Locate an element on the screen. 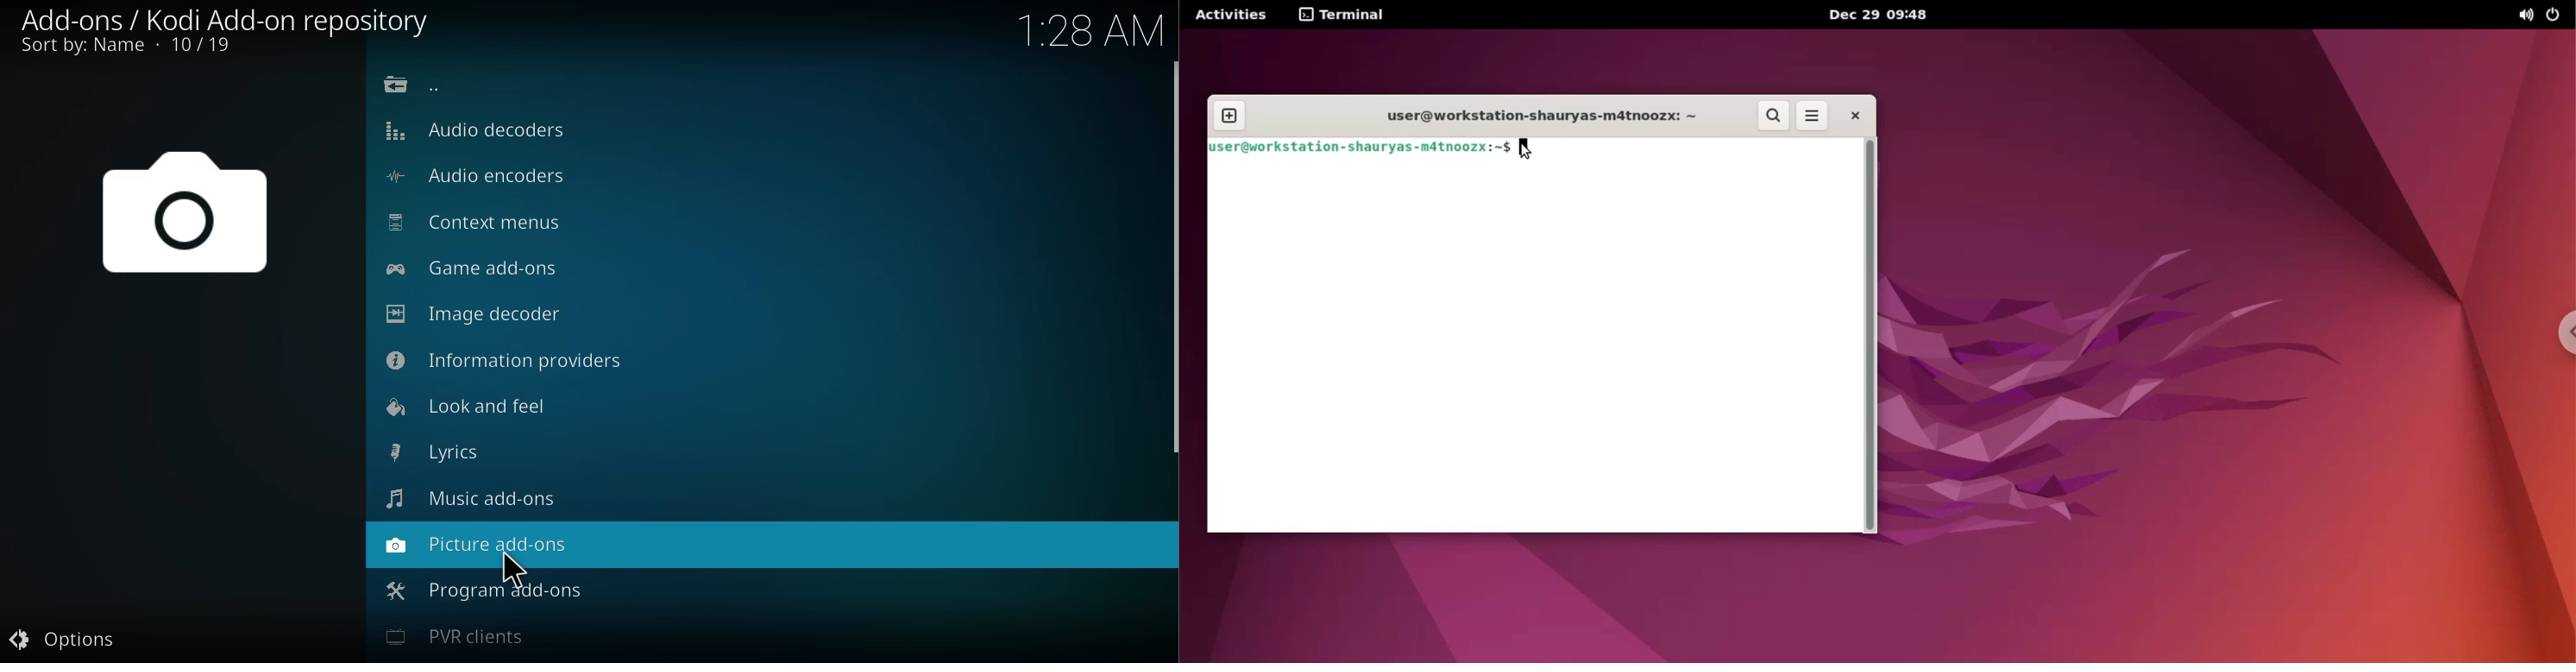 The height and width of the screenshot is (672, 2576). information providers is located at coordinates (510, 359).